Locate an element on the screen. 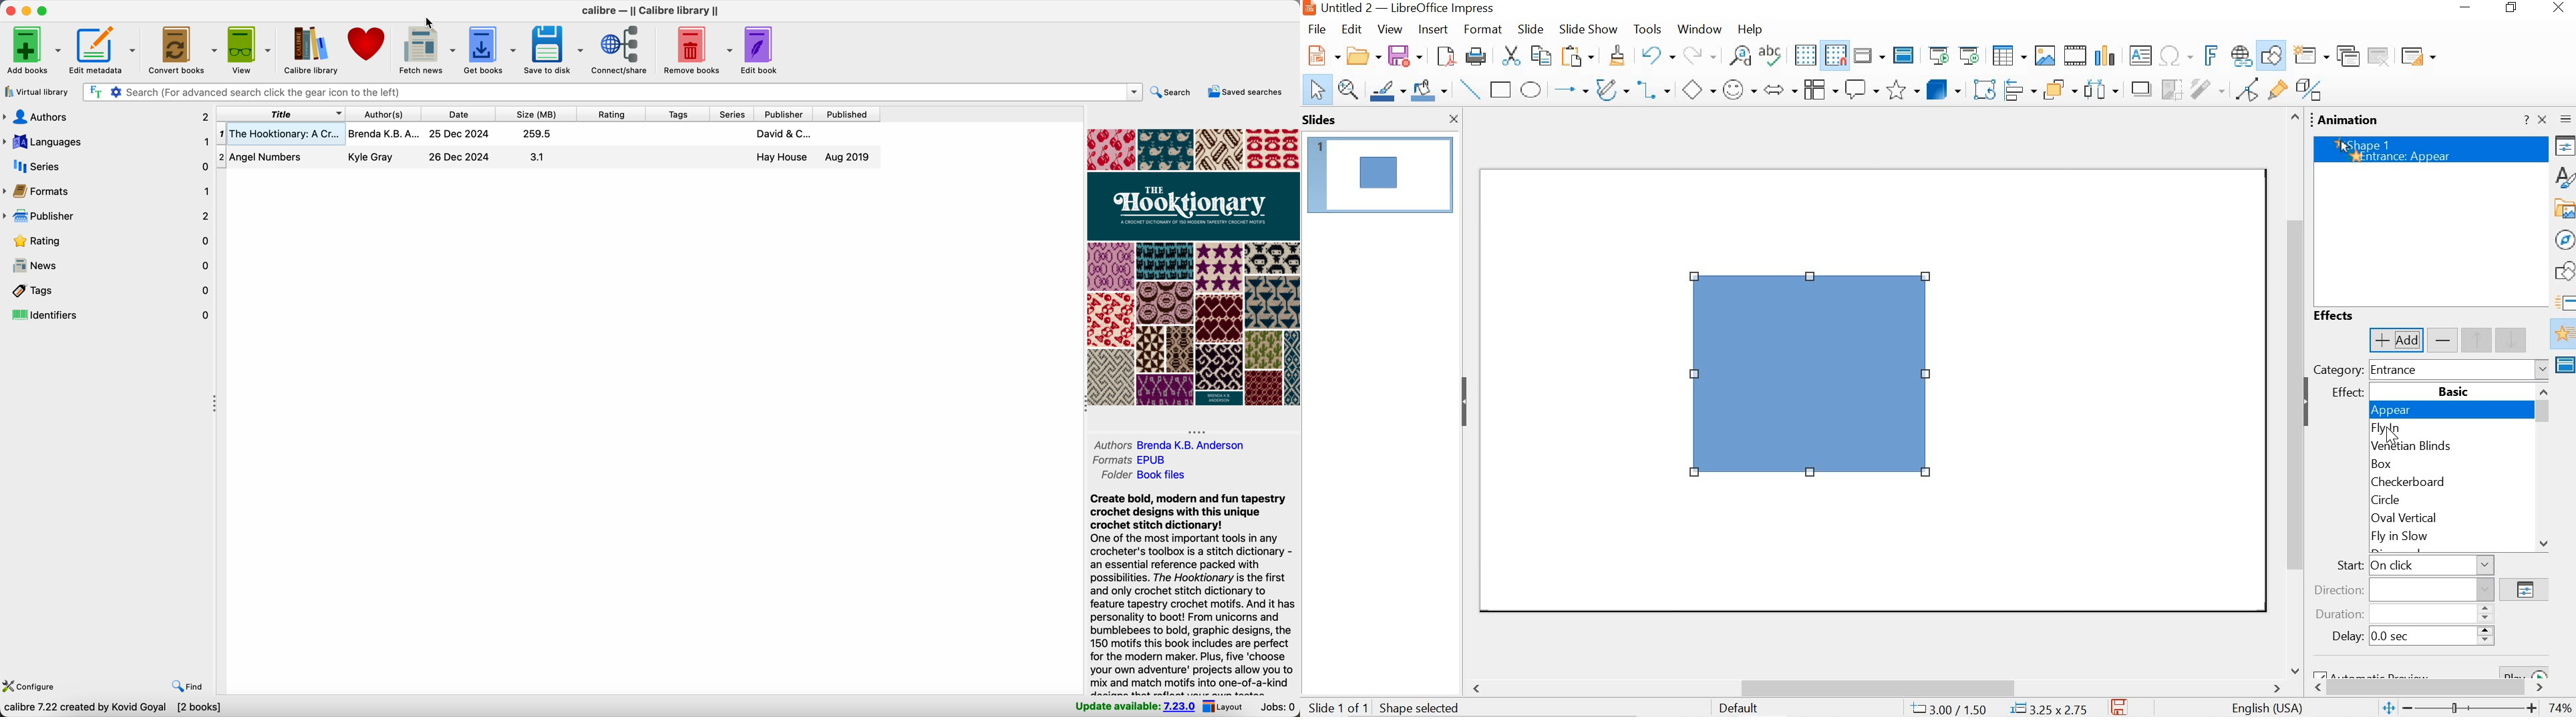  basic shapes is located at coordinates (1699, 89).